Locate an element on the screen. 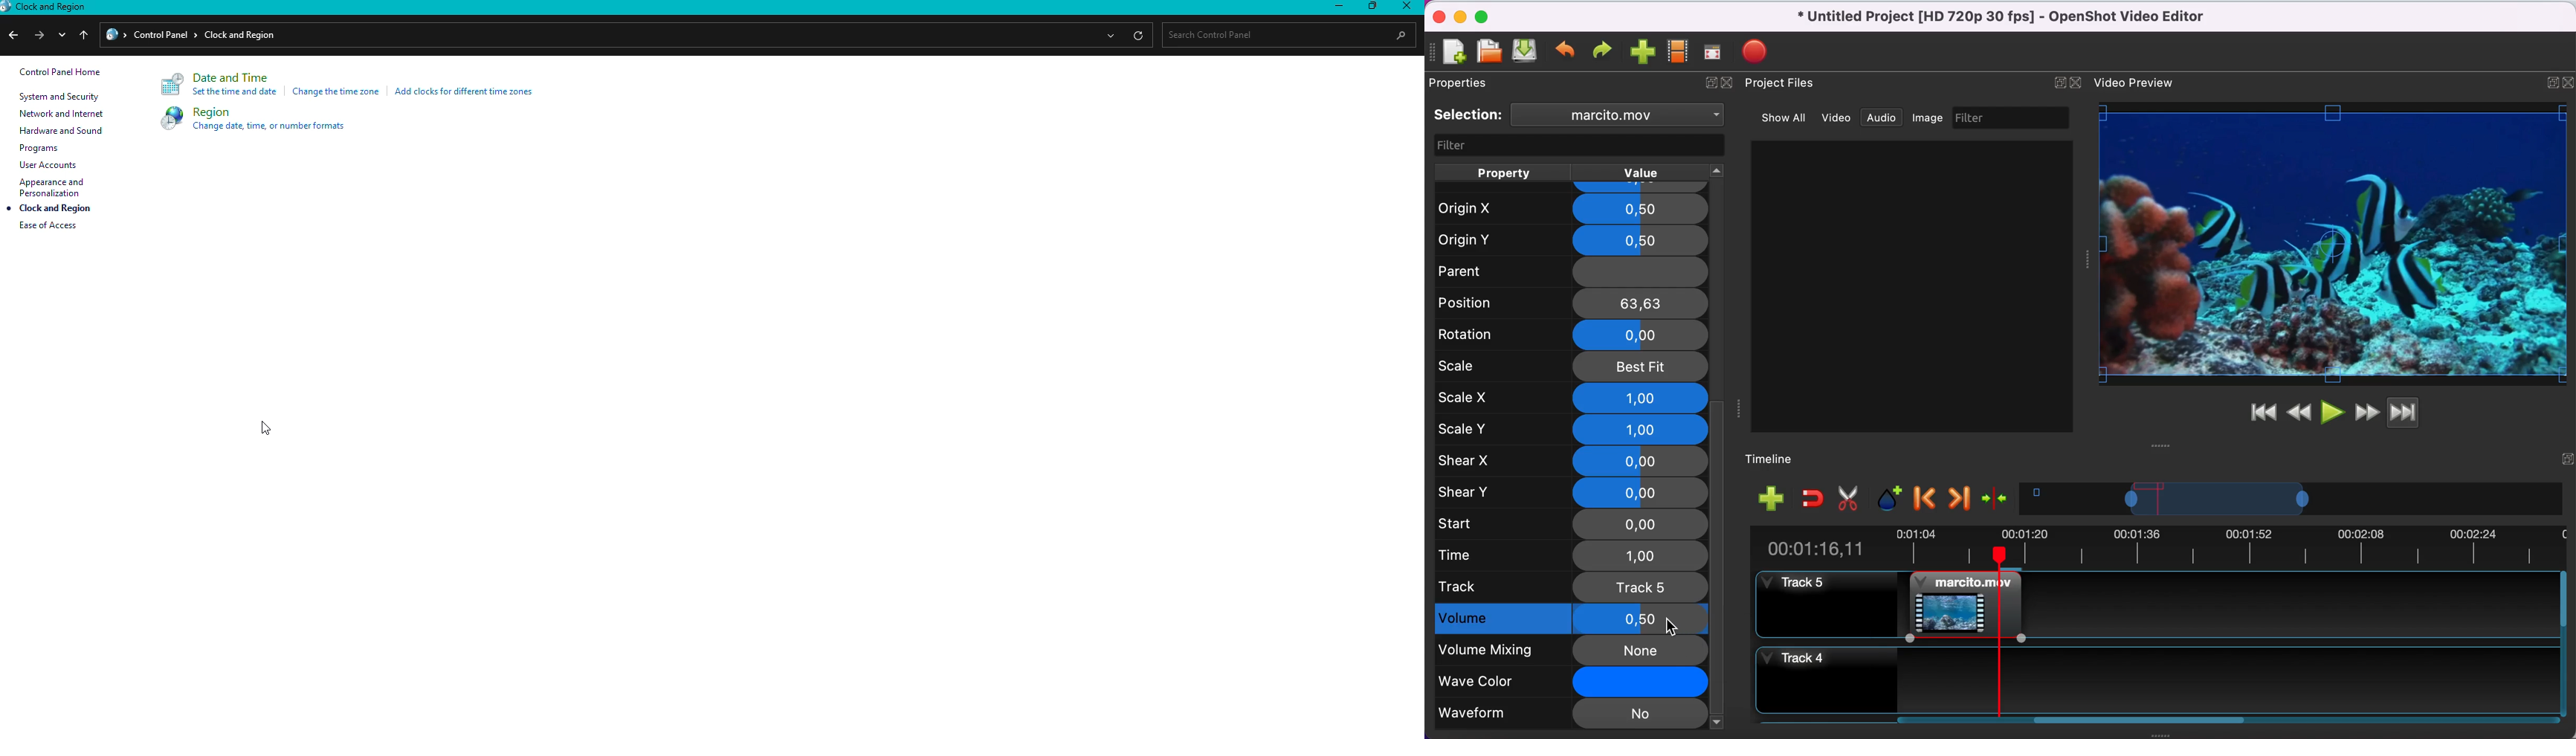 The width and height of the screenshot is (2576, 756). Ease of access is located at coordinates (54, 229).